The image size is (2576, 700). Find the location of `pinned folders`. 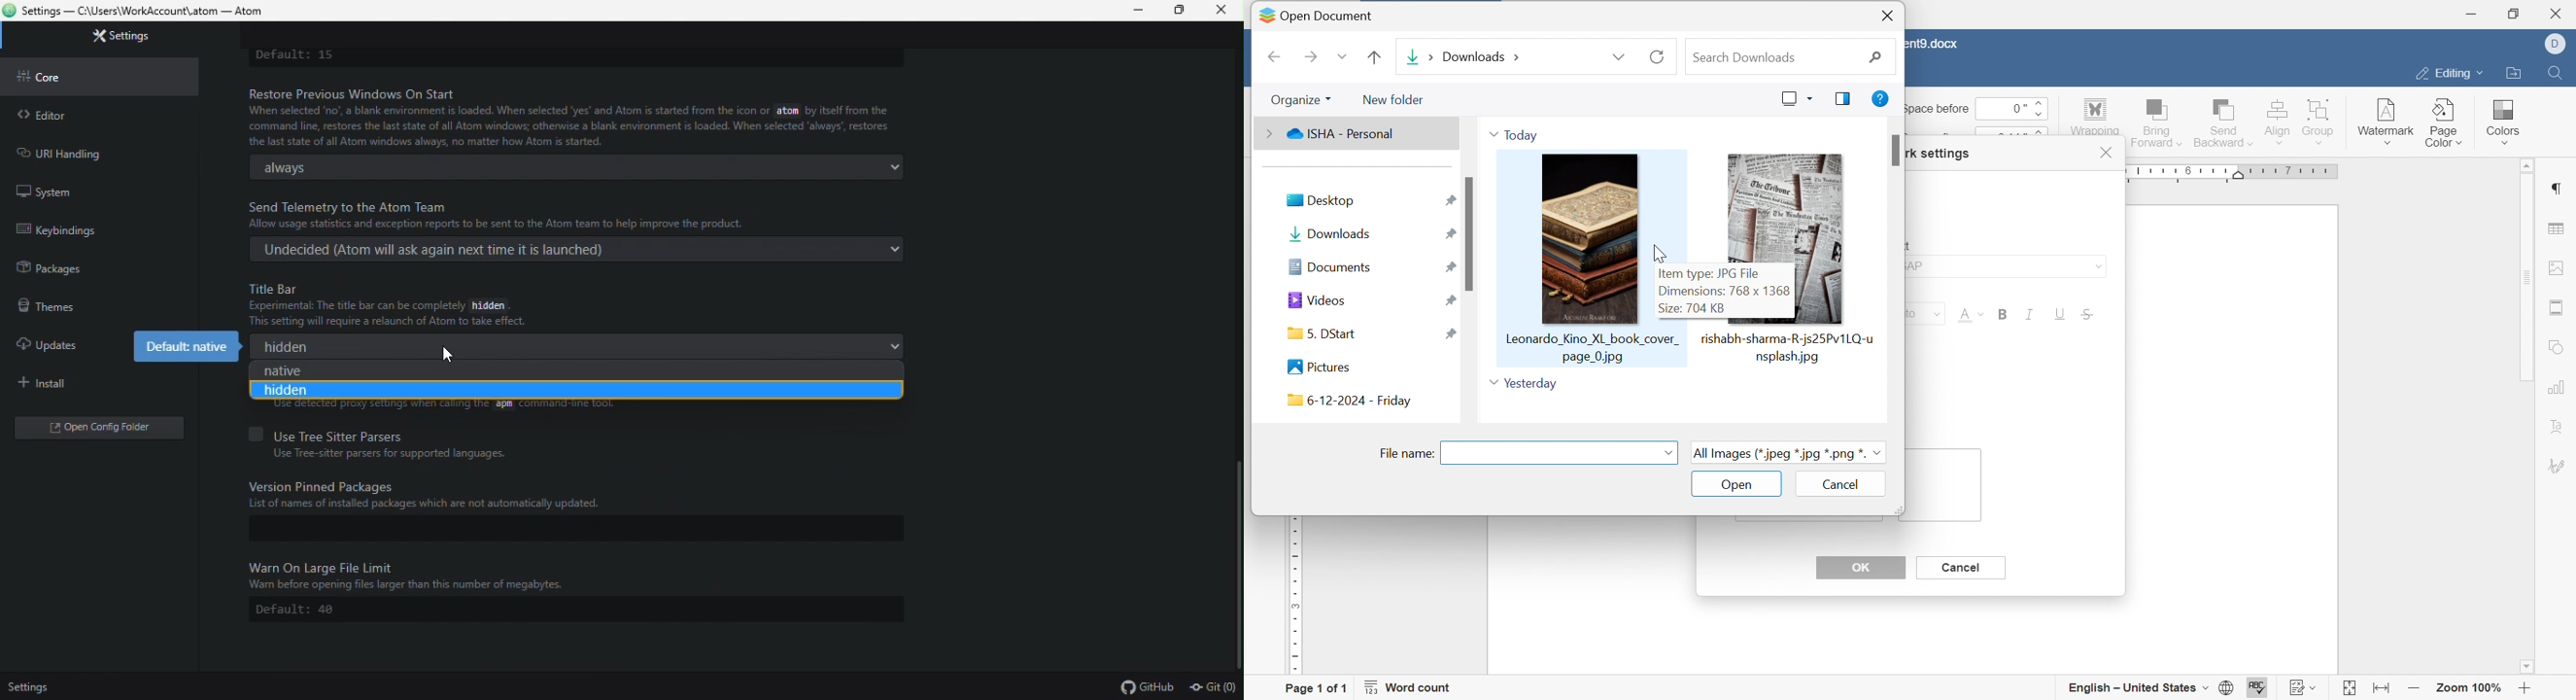

pinned folders is located at coordinates (1448, 269).